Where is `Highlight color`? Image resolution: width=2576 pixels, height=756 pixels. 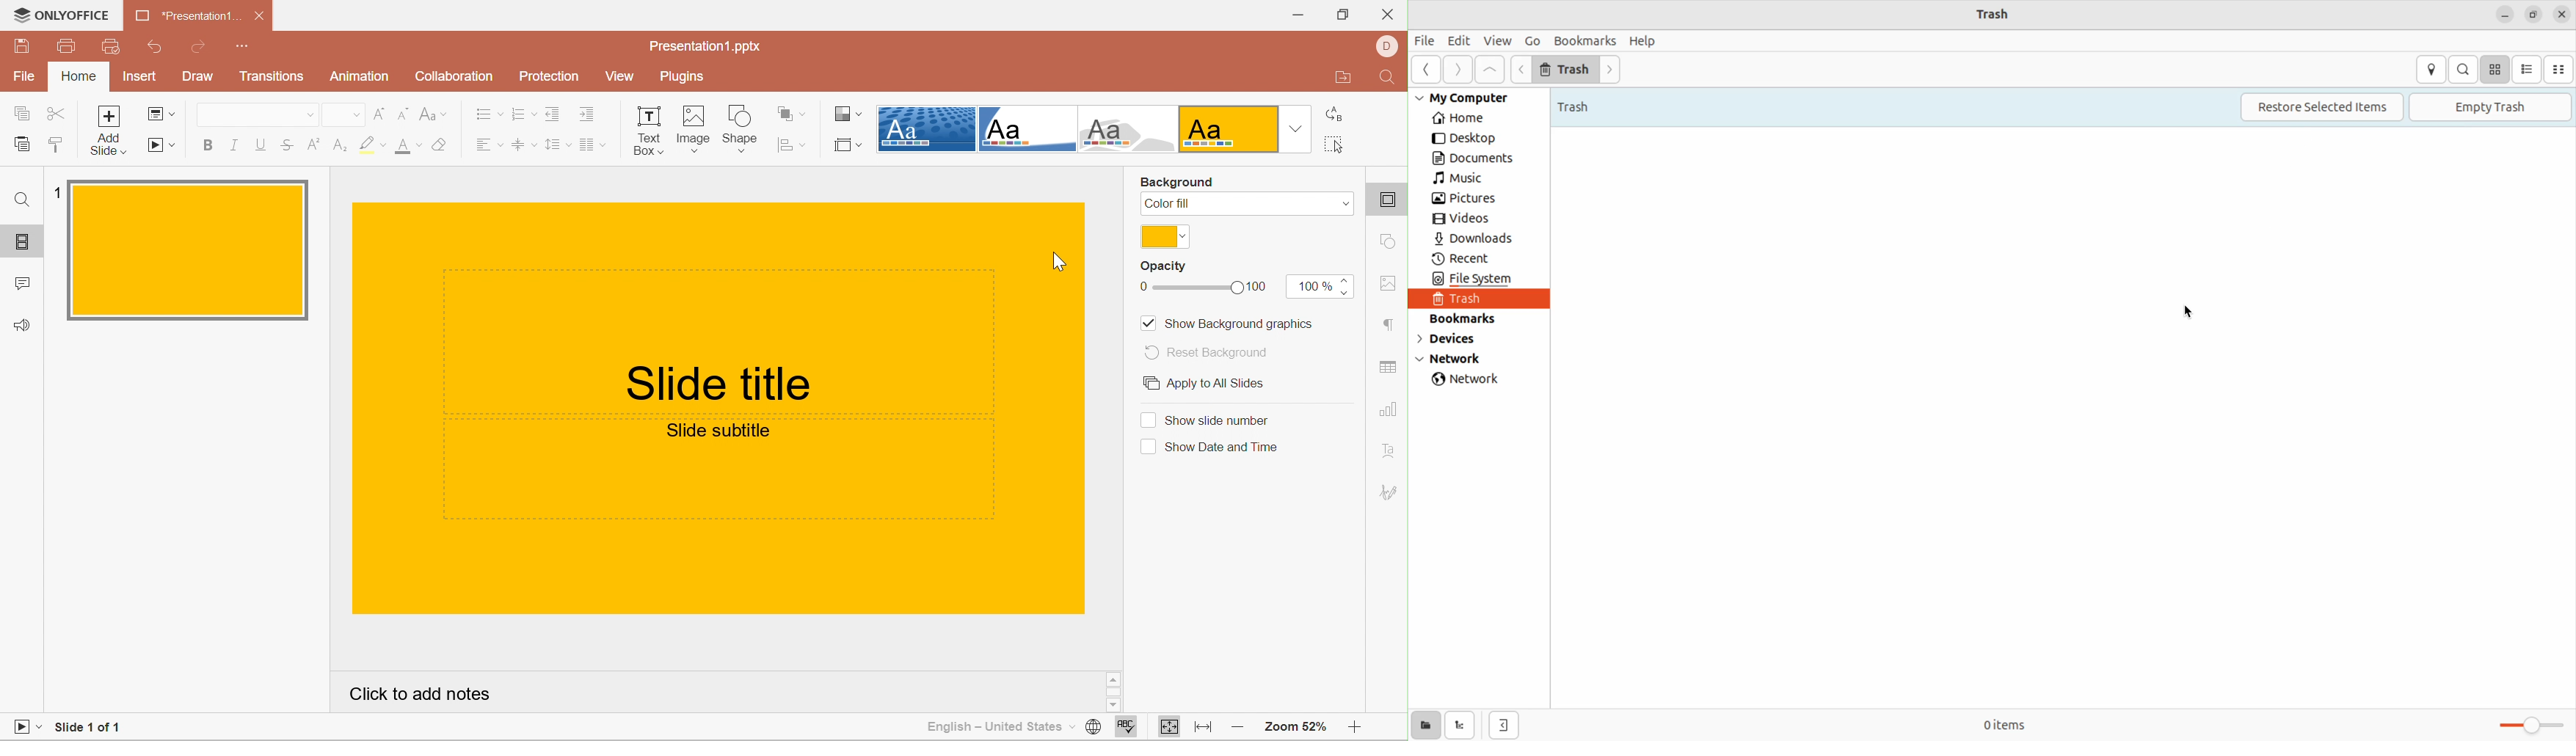
Highlight color is located at coordinates (374, 145).